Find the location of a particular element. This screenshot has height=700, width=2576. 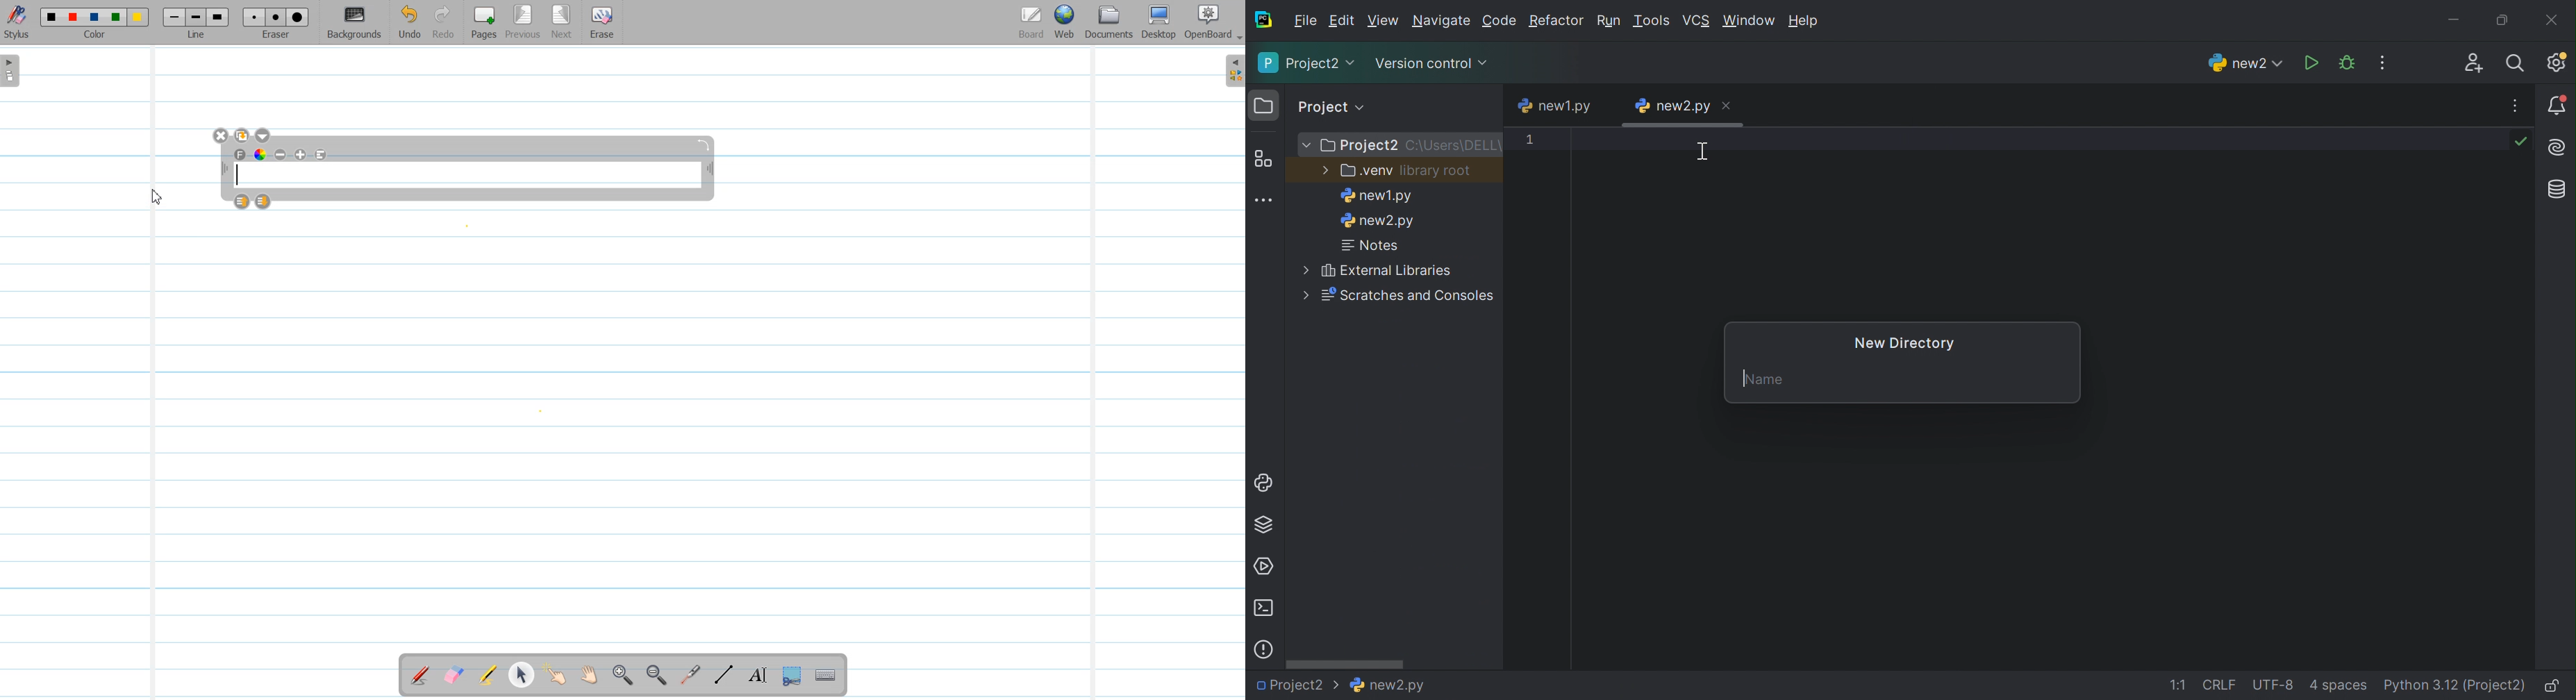

Zoom Out is located at coordinates (654, 676).